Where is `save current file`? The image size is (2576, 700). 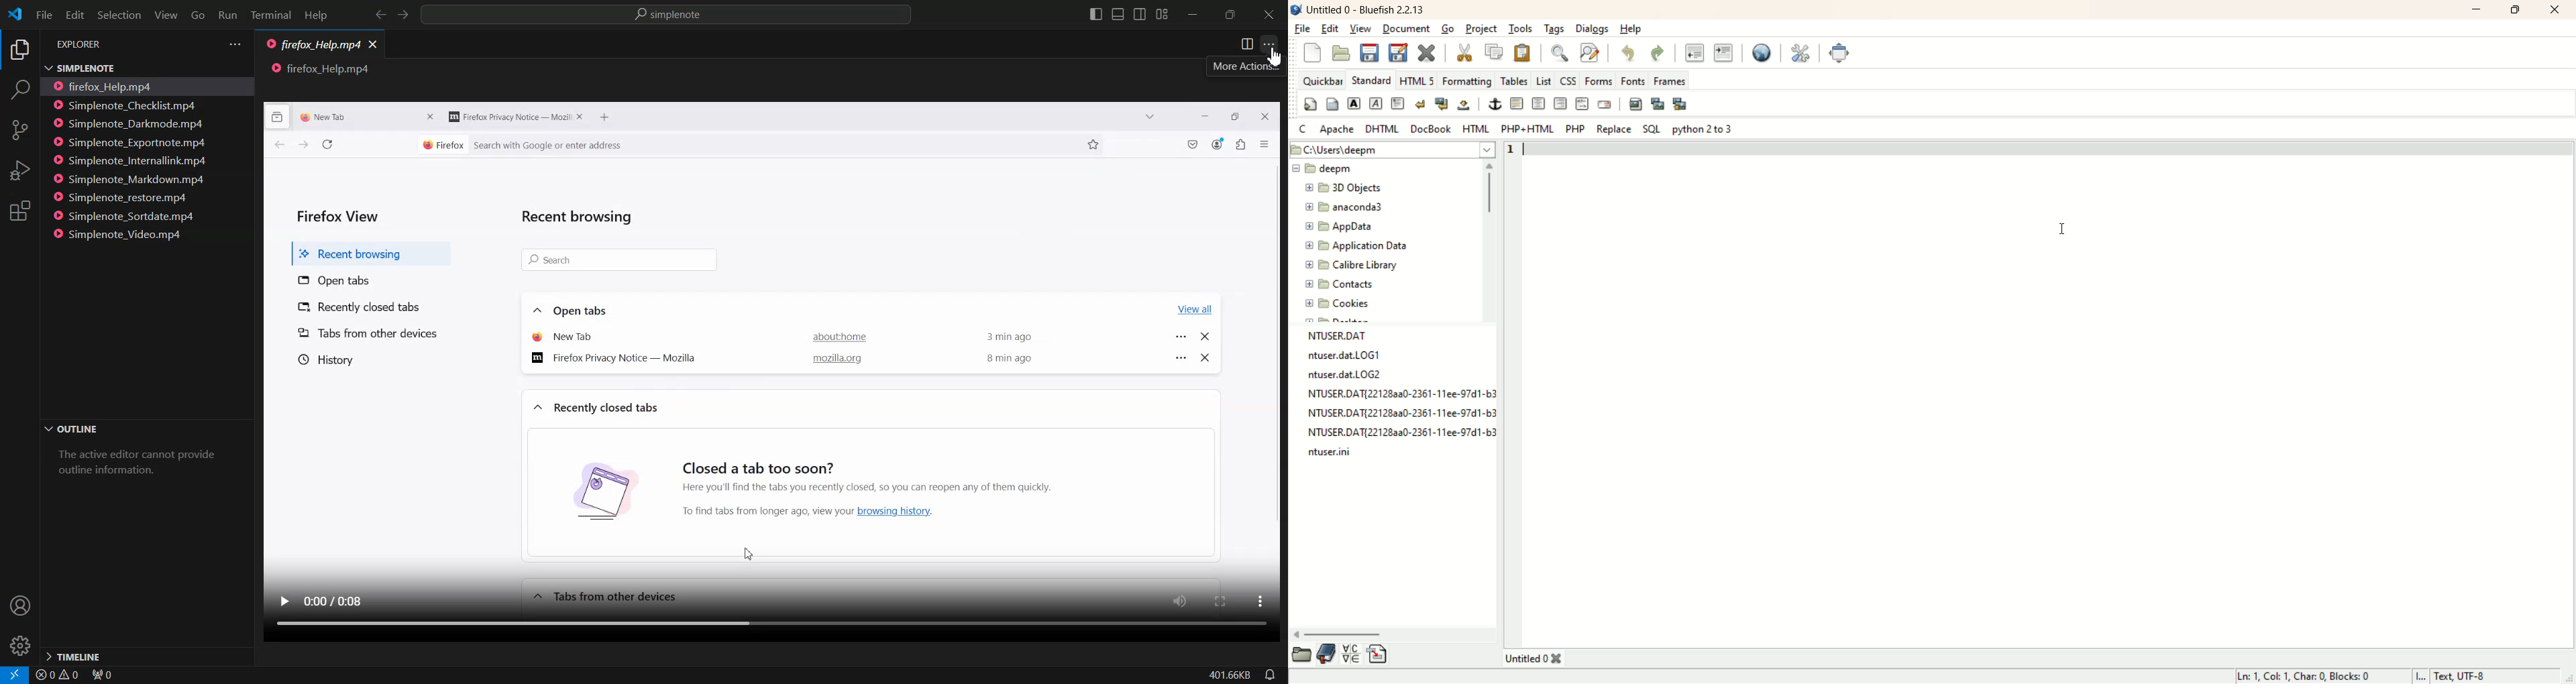
save current file is located at coordinates (1368, 53).